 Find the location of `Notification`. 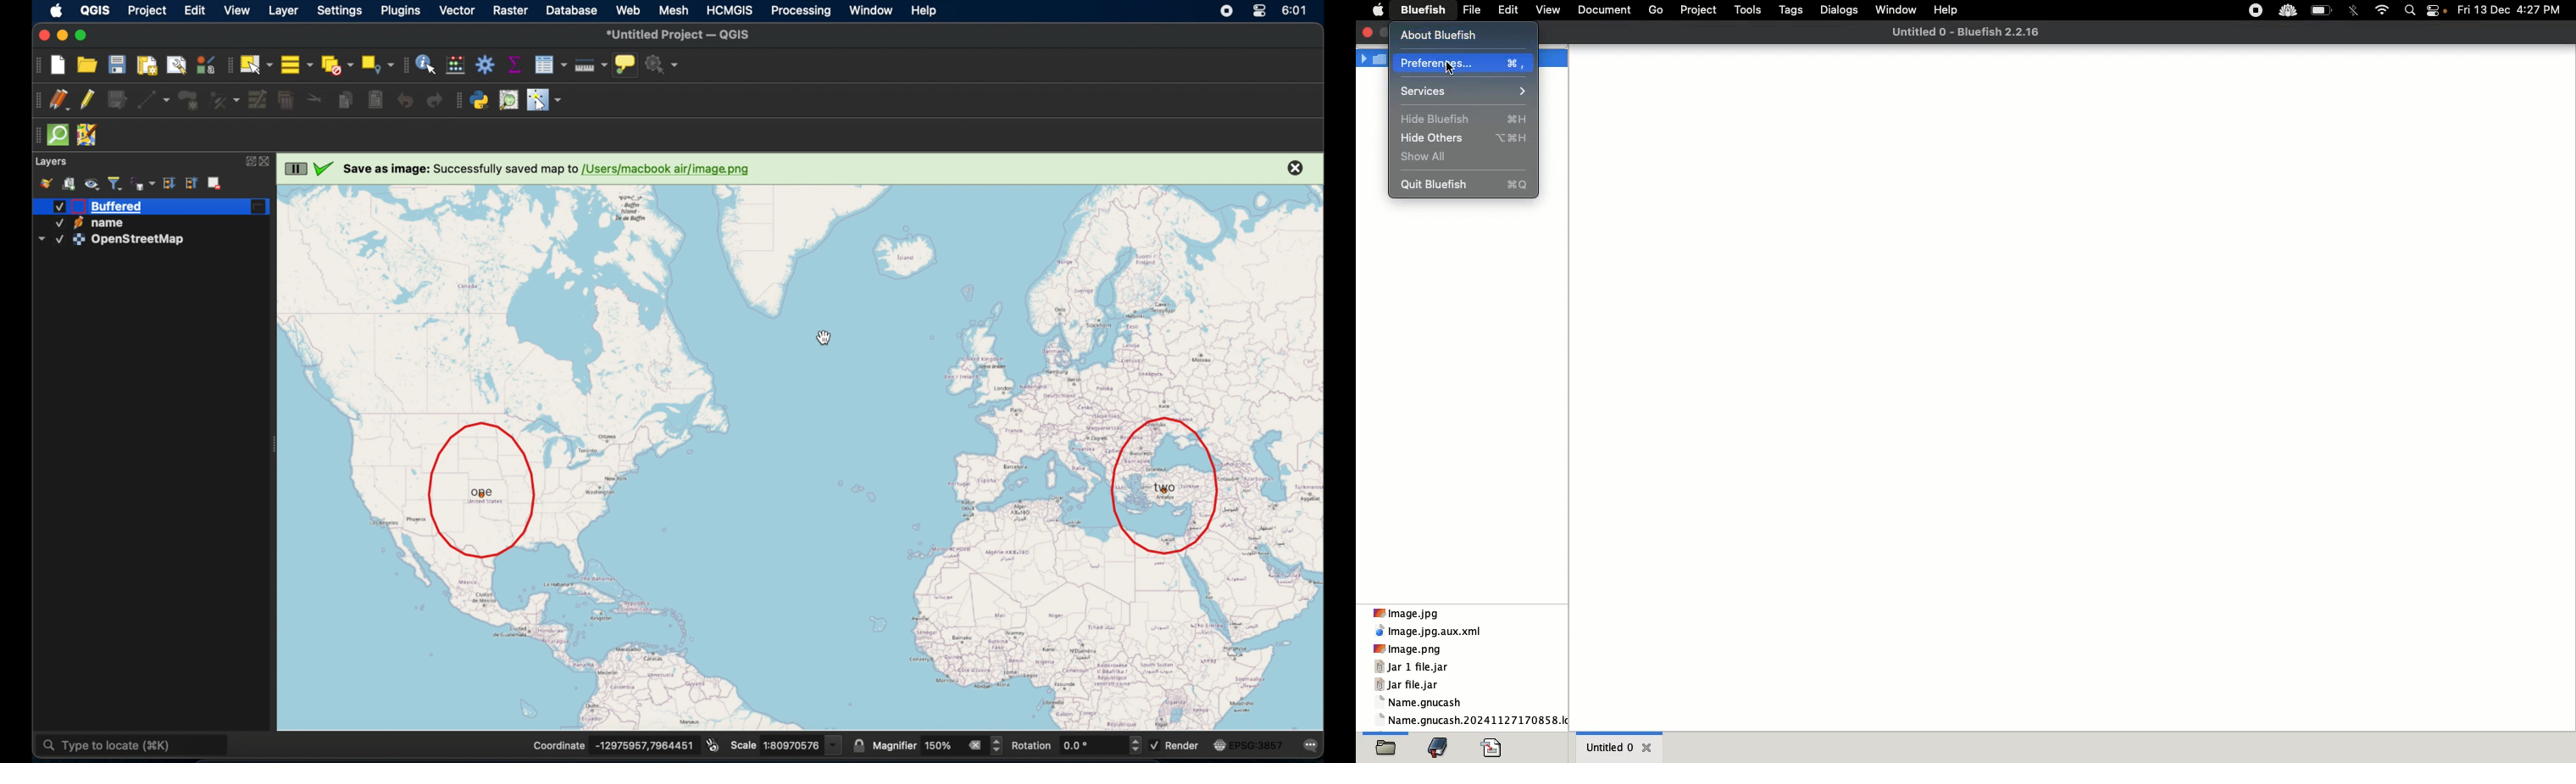

Notification is located at coordinates (2440, 12).